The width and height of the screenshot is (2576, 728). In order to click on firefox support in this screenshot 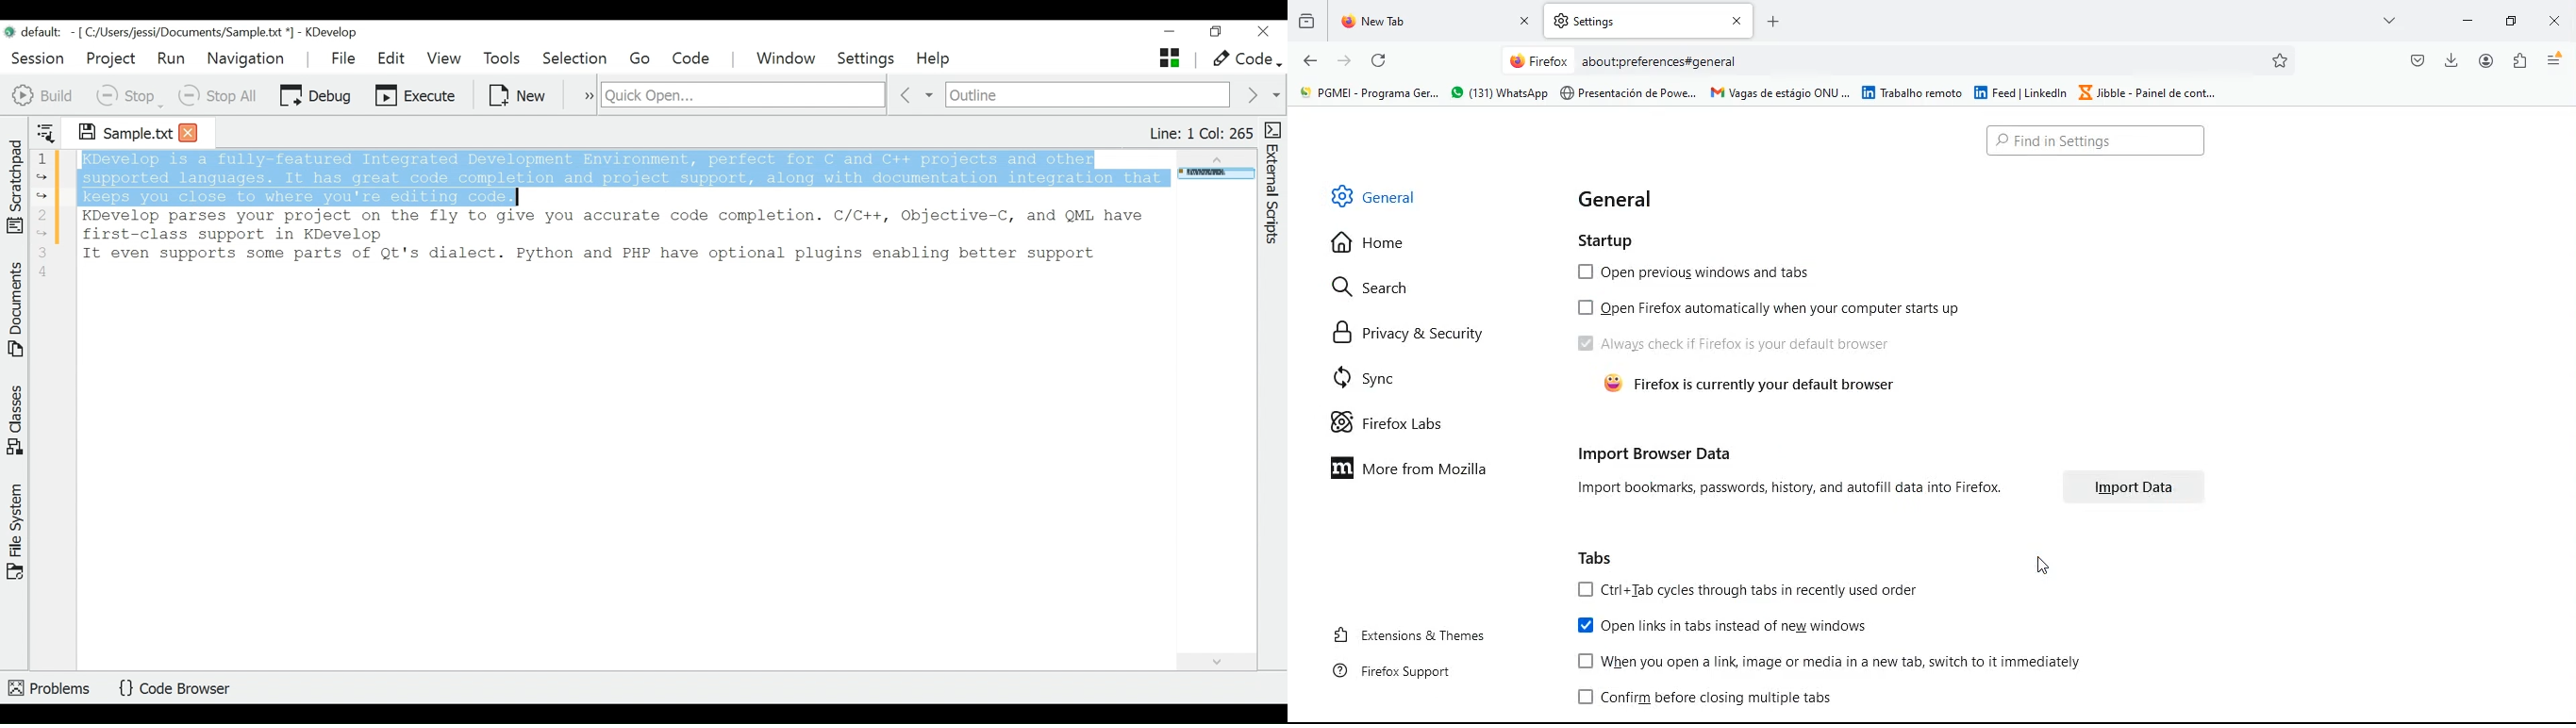, I will do `click(1403, 670)`.